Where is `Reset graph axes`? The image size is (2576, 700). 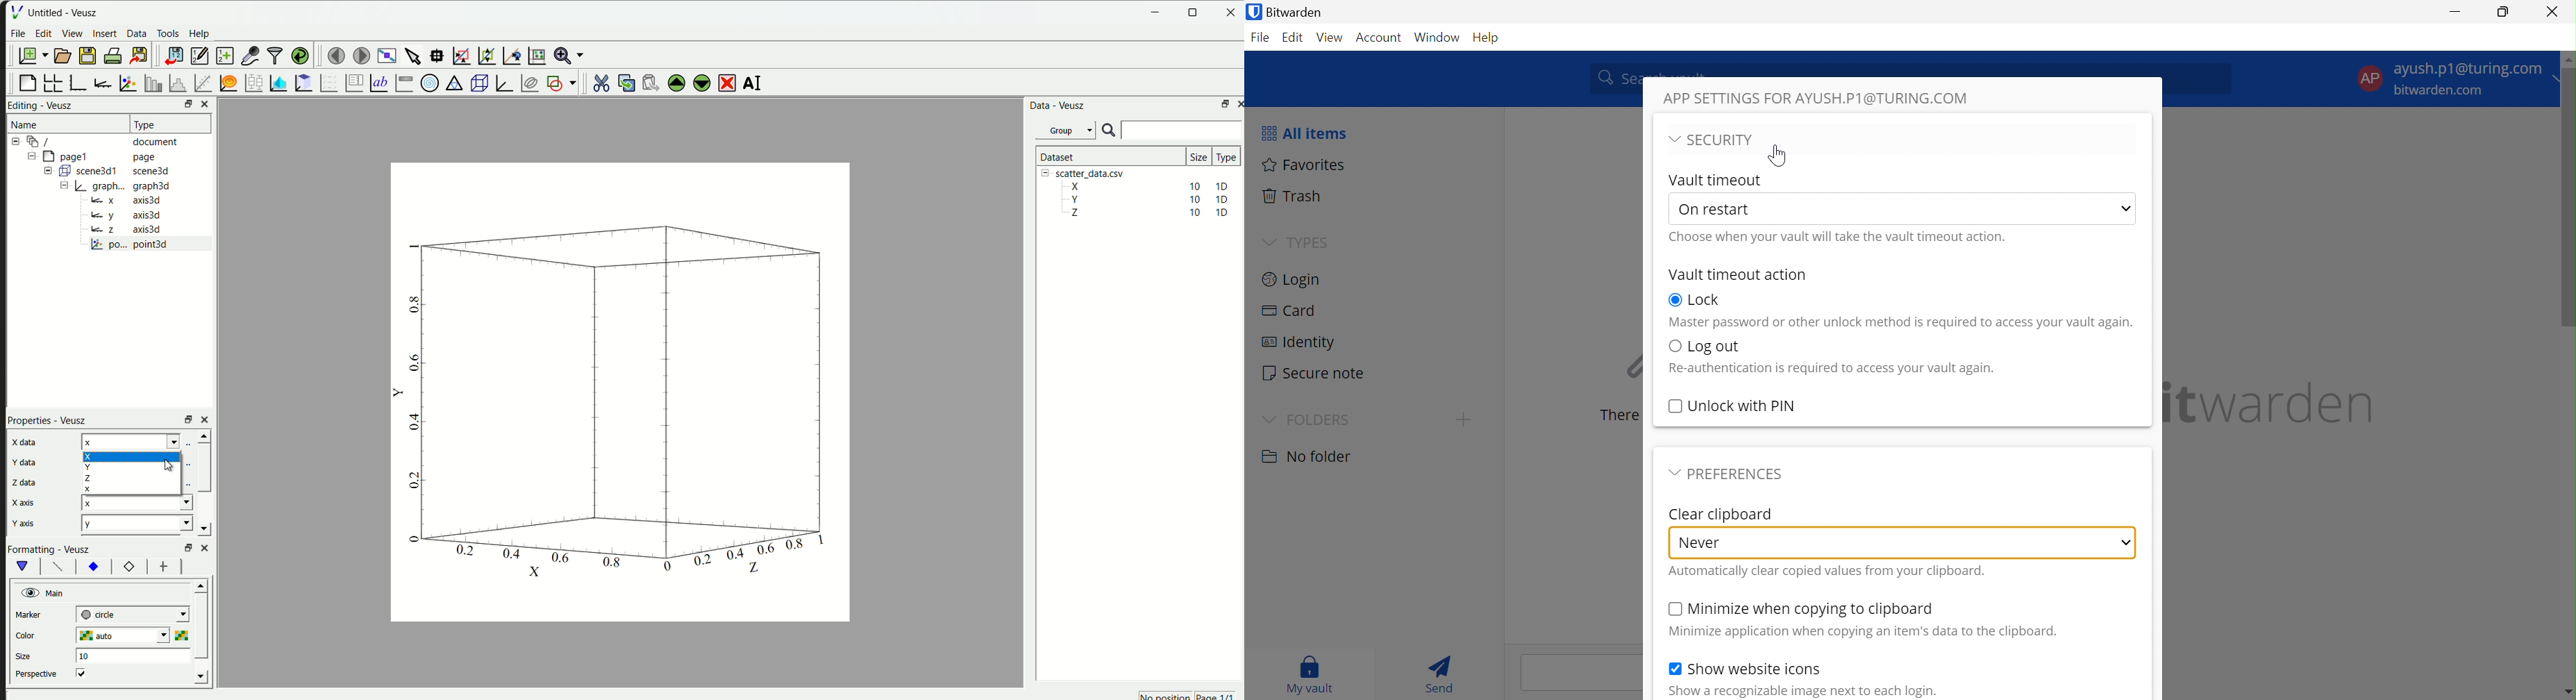
Reset graph axes is located at coordinates (536, 54).